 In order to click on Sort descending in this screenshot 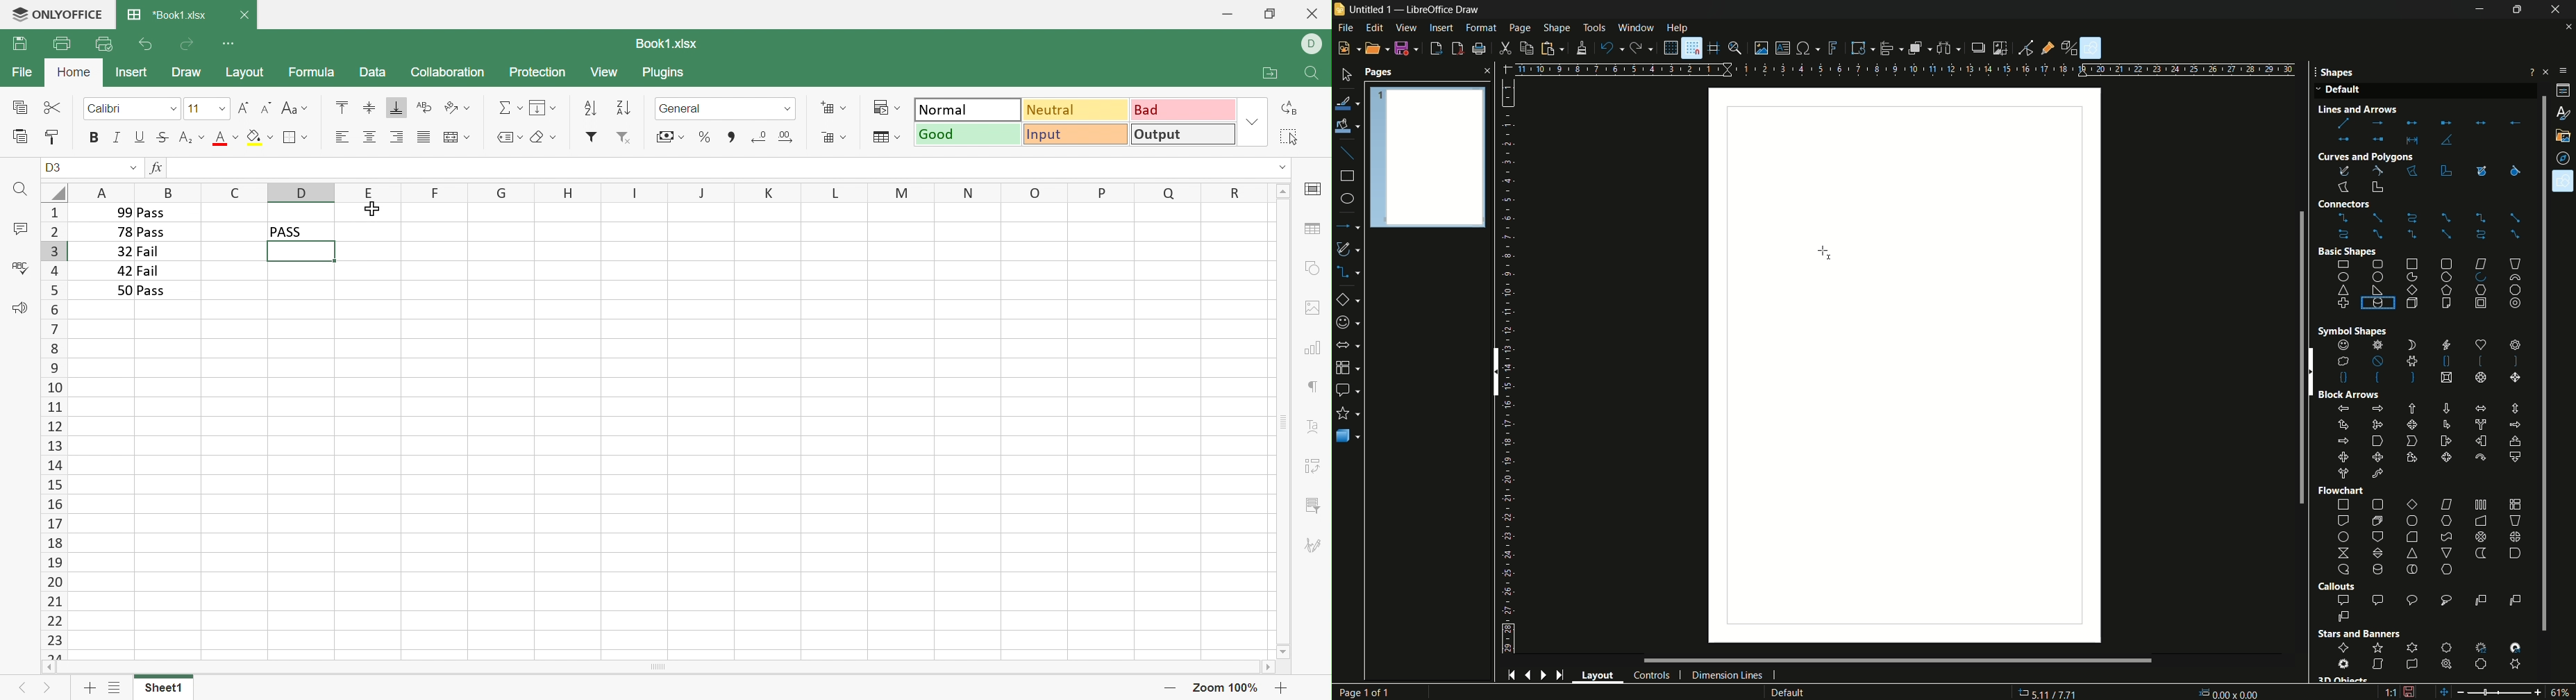, I will do `click(589, 106)`.